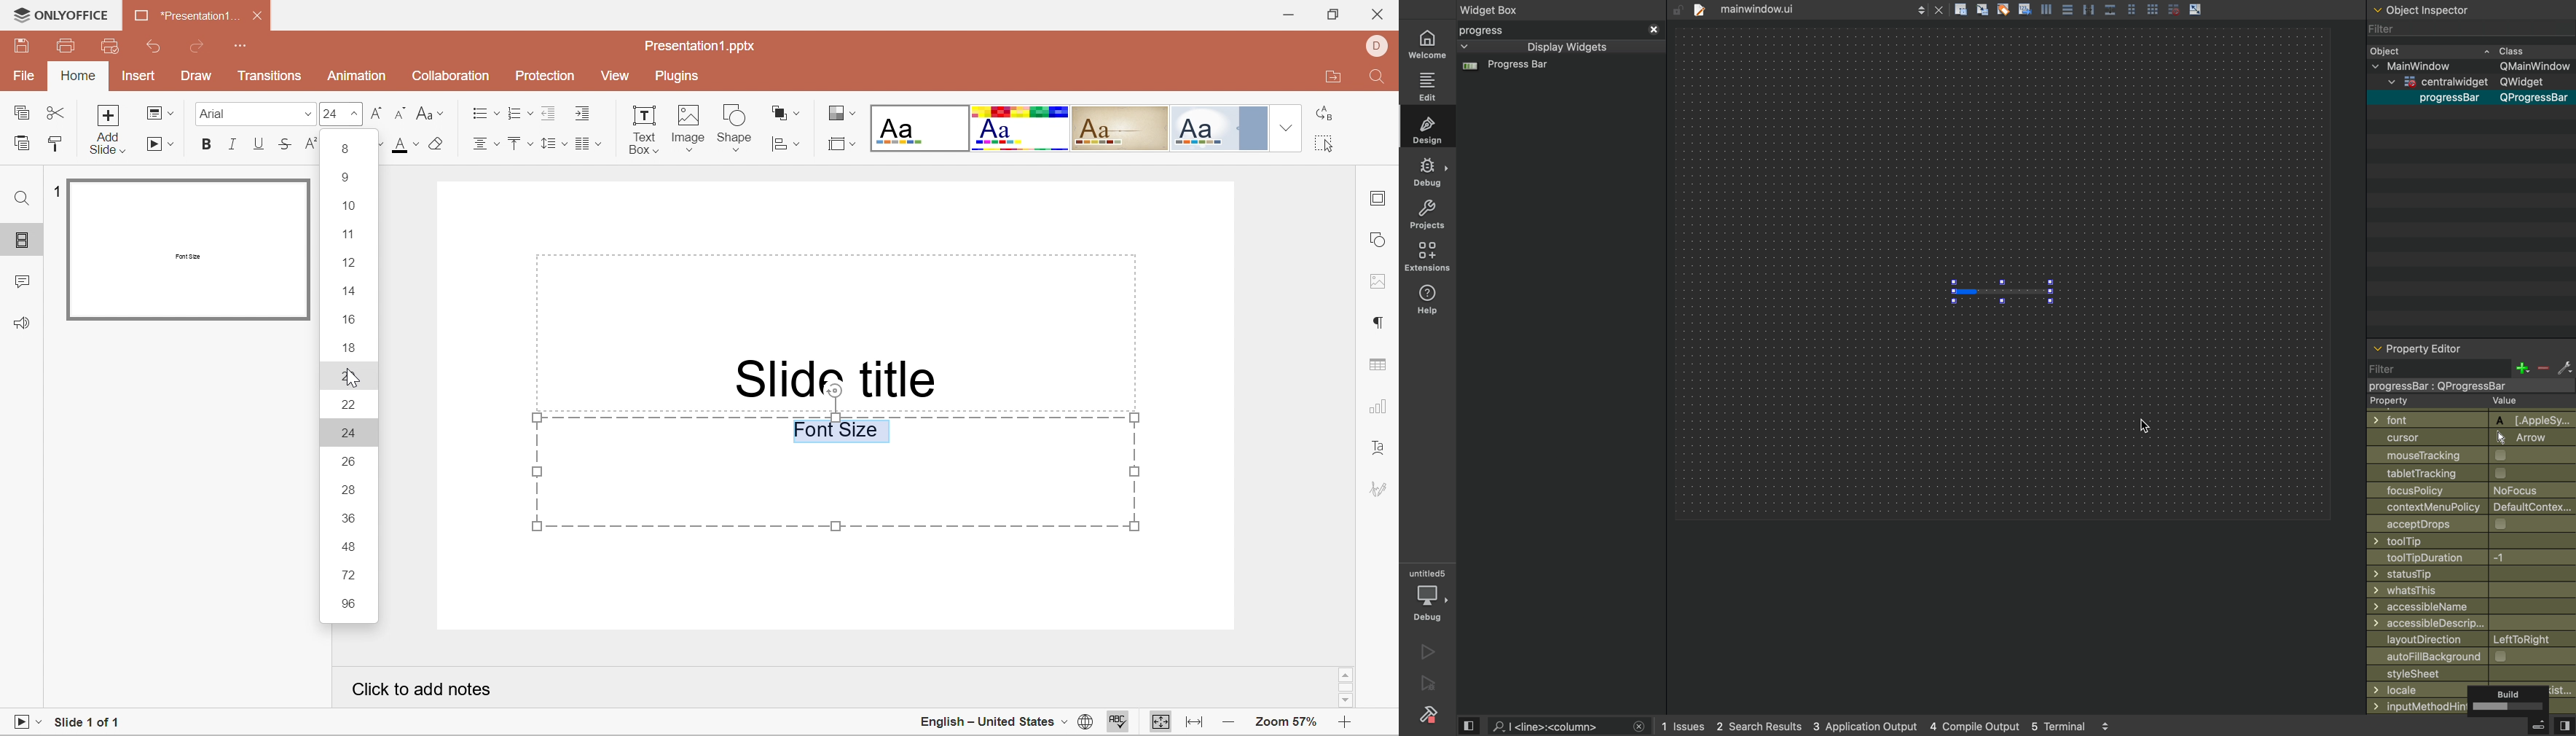 This screenshot has height=756, width=2576. What do you see at coordinates (487, 147) in the screenshot?
I see `Align center` at bounding box center [487, 147].